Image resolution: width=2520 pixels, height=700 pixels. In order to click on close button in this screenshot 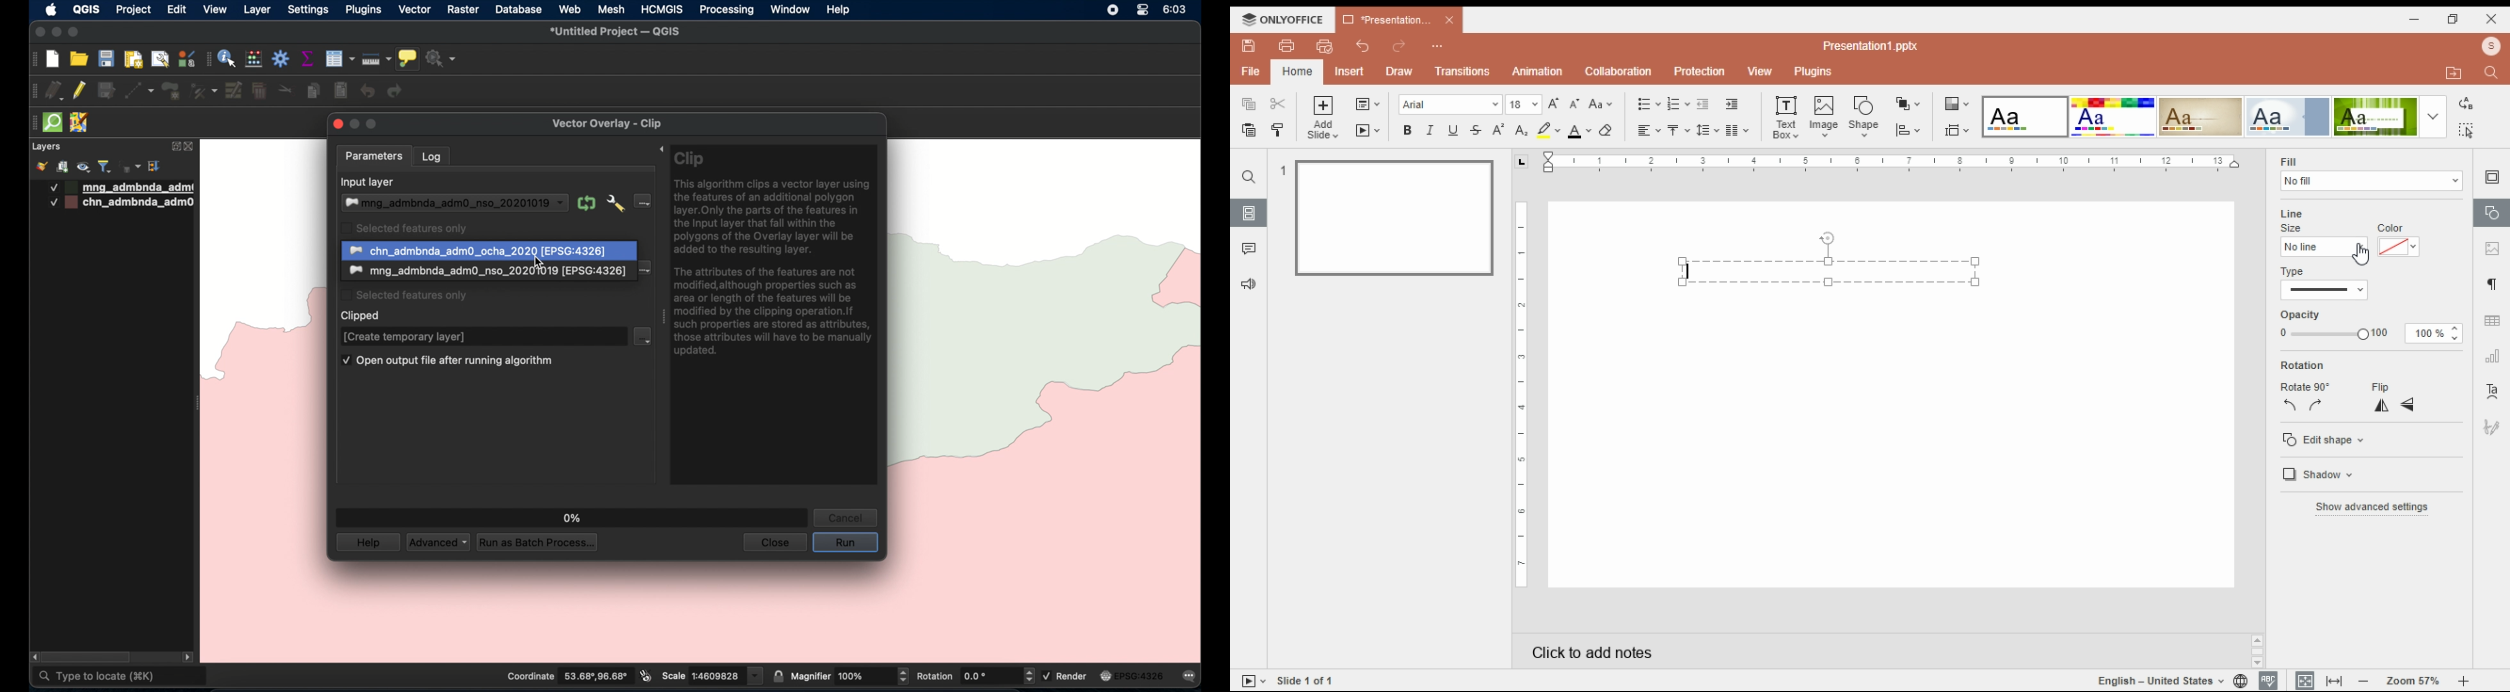, I will do `click(336, 124)`.